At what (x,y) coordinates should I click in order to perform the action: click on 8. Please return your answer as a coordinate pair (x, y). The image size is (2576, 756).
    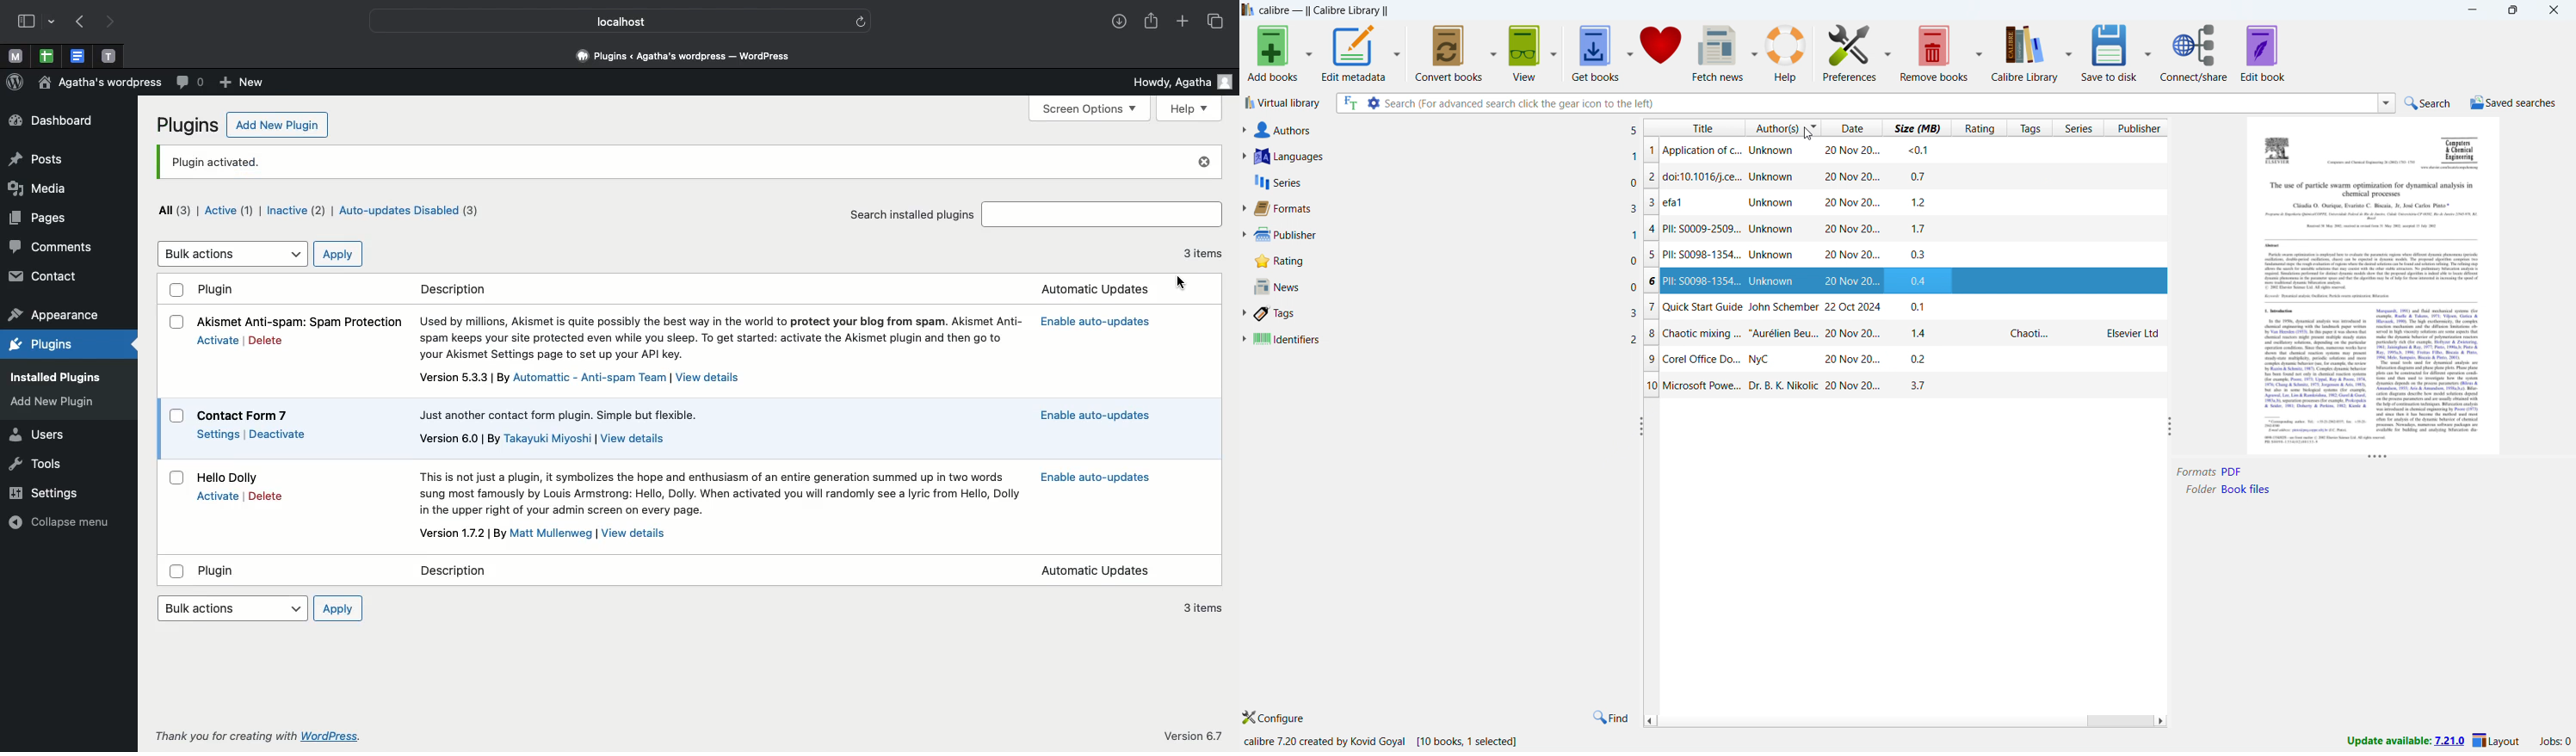
    Looking at the image, I should click on (1653, 334).